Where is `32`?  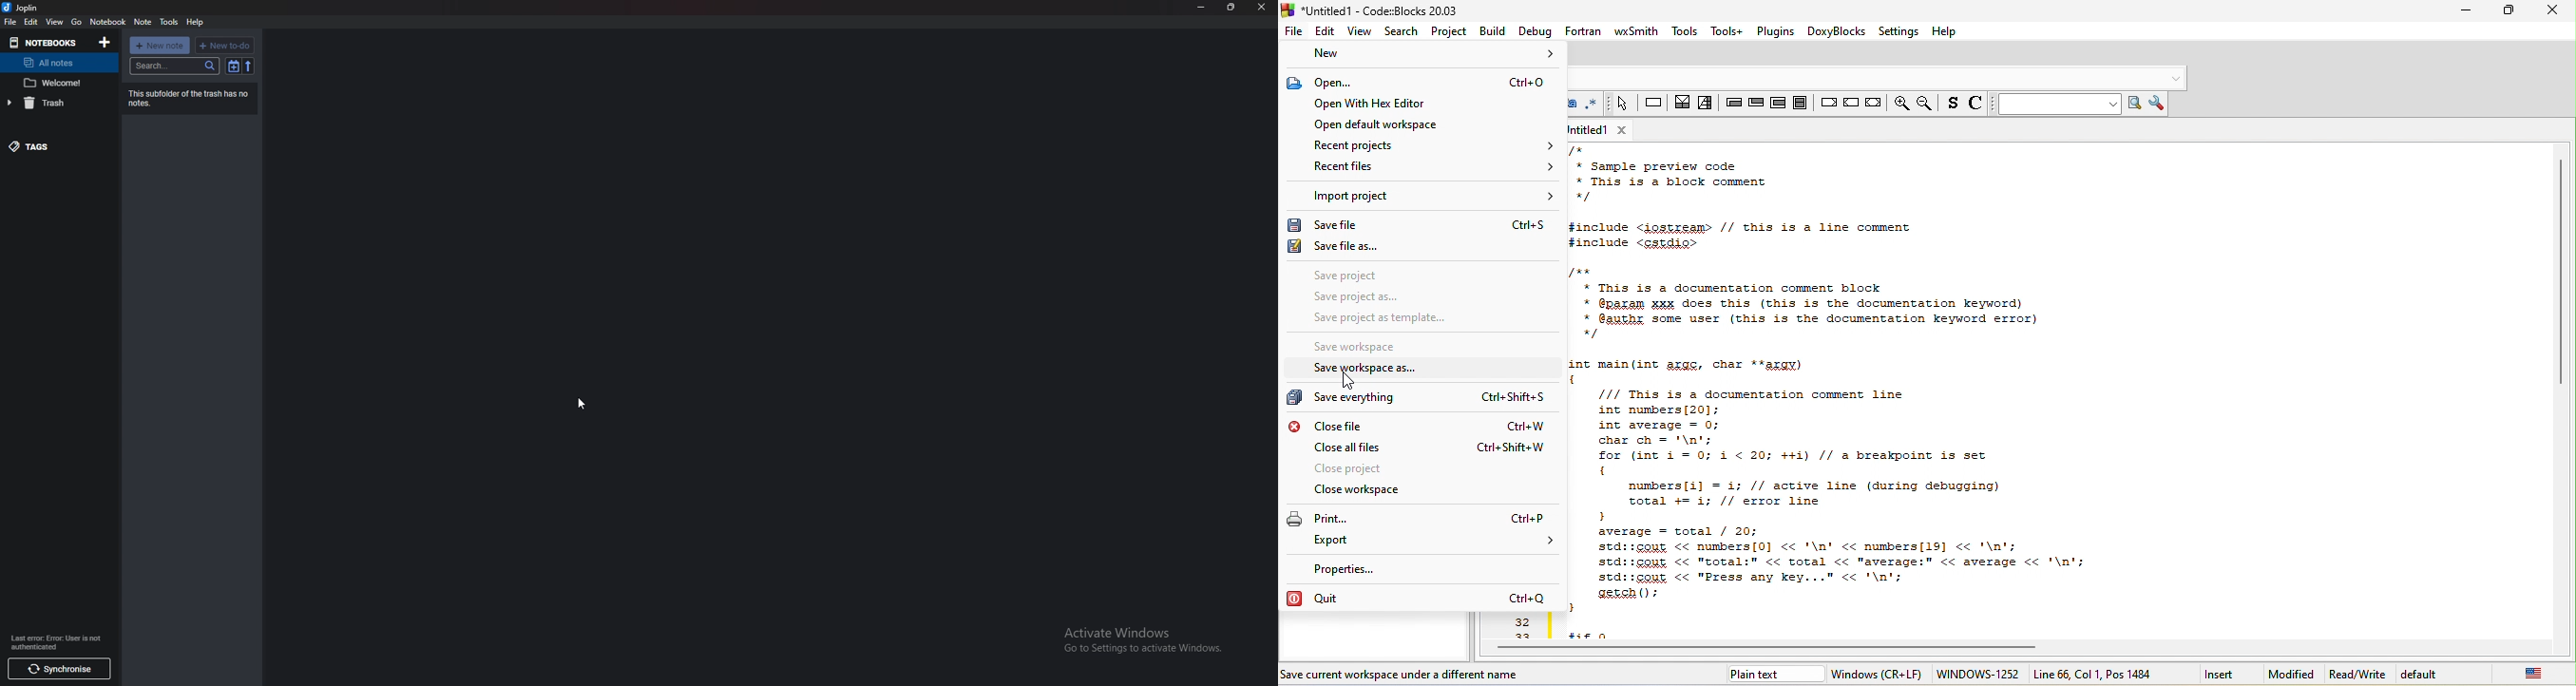 32 is located at coordinates (1520, 622).